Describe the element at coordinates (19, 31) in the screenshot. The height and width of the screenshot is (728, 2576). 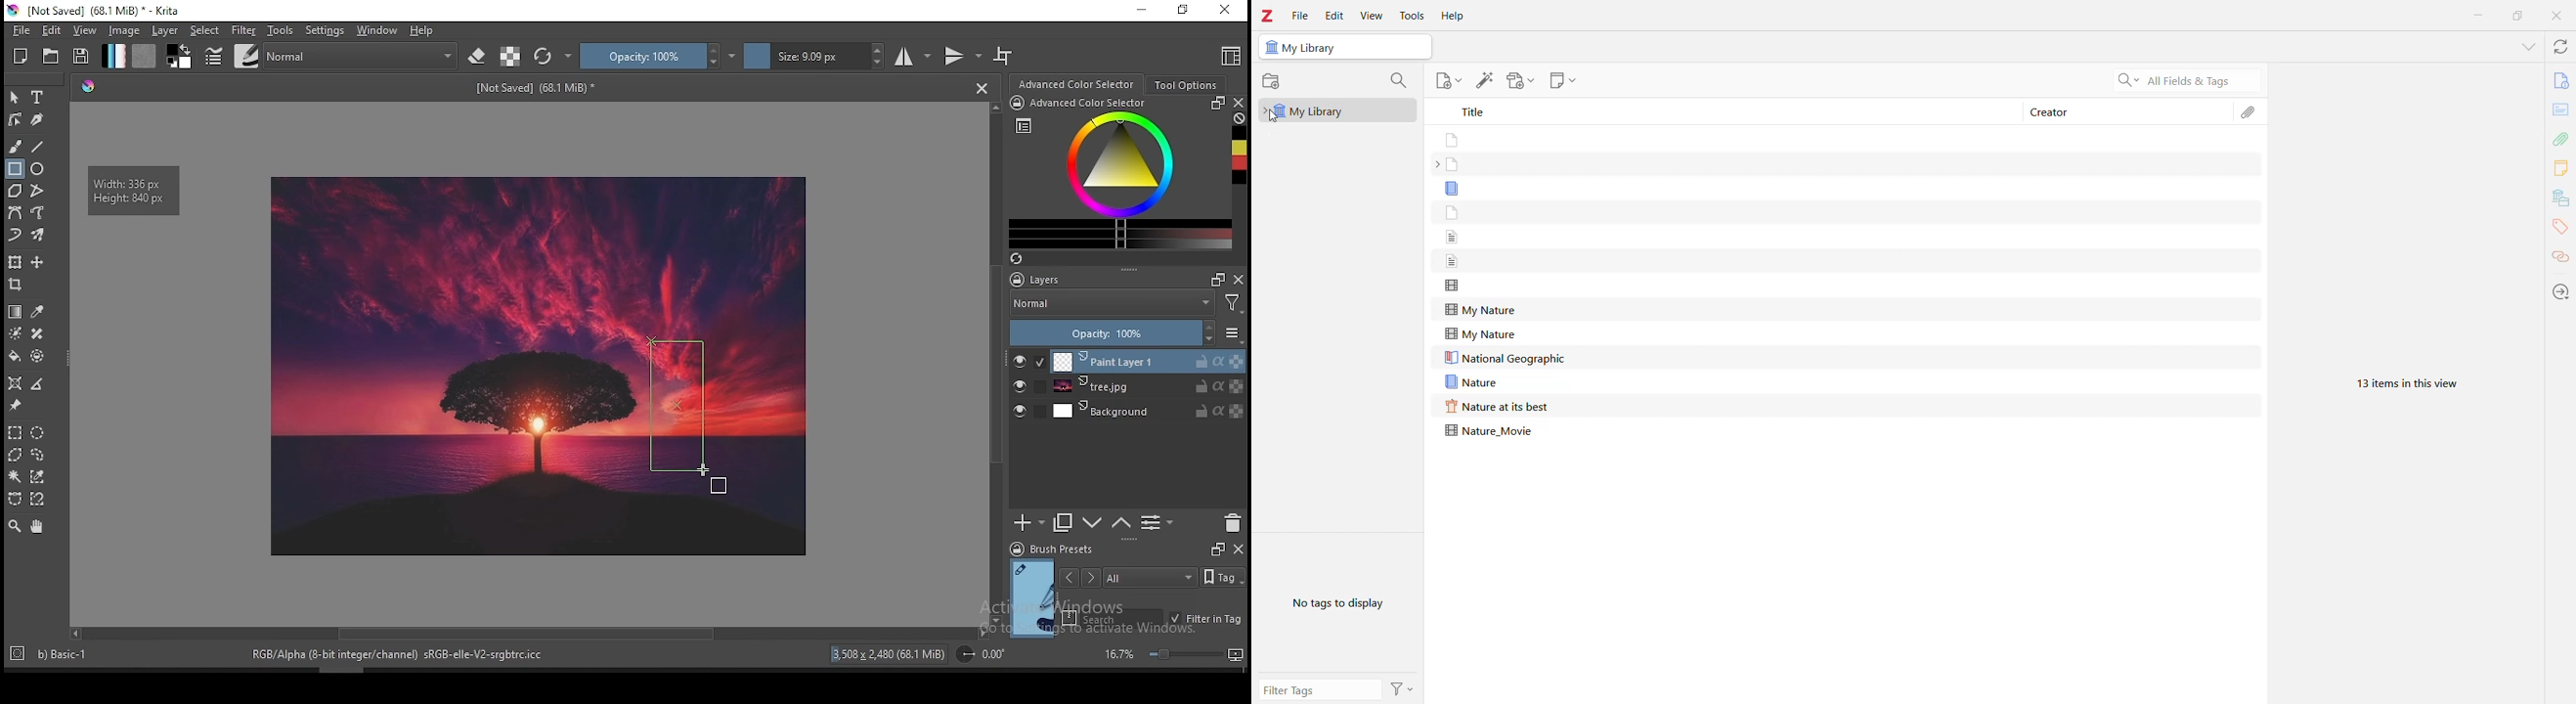
I see `file` at that location.